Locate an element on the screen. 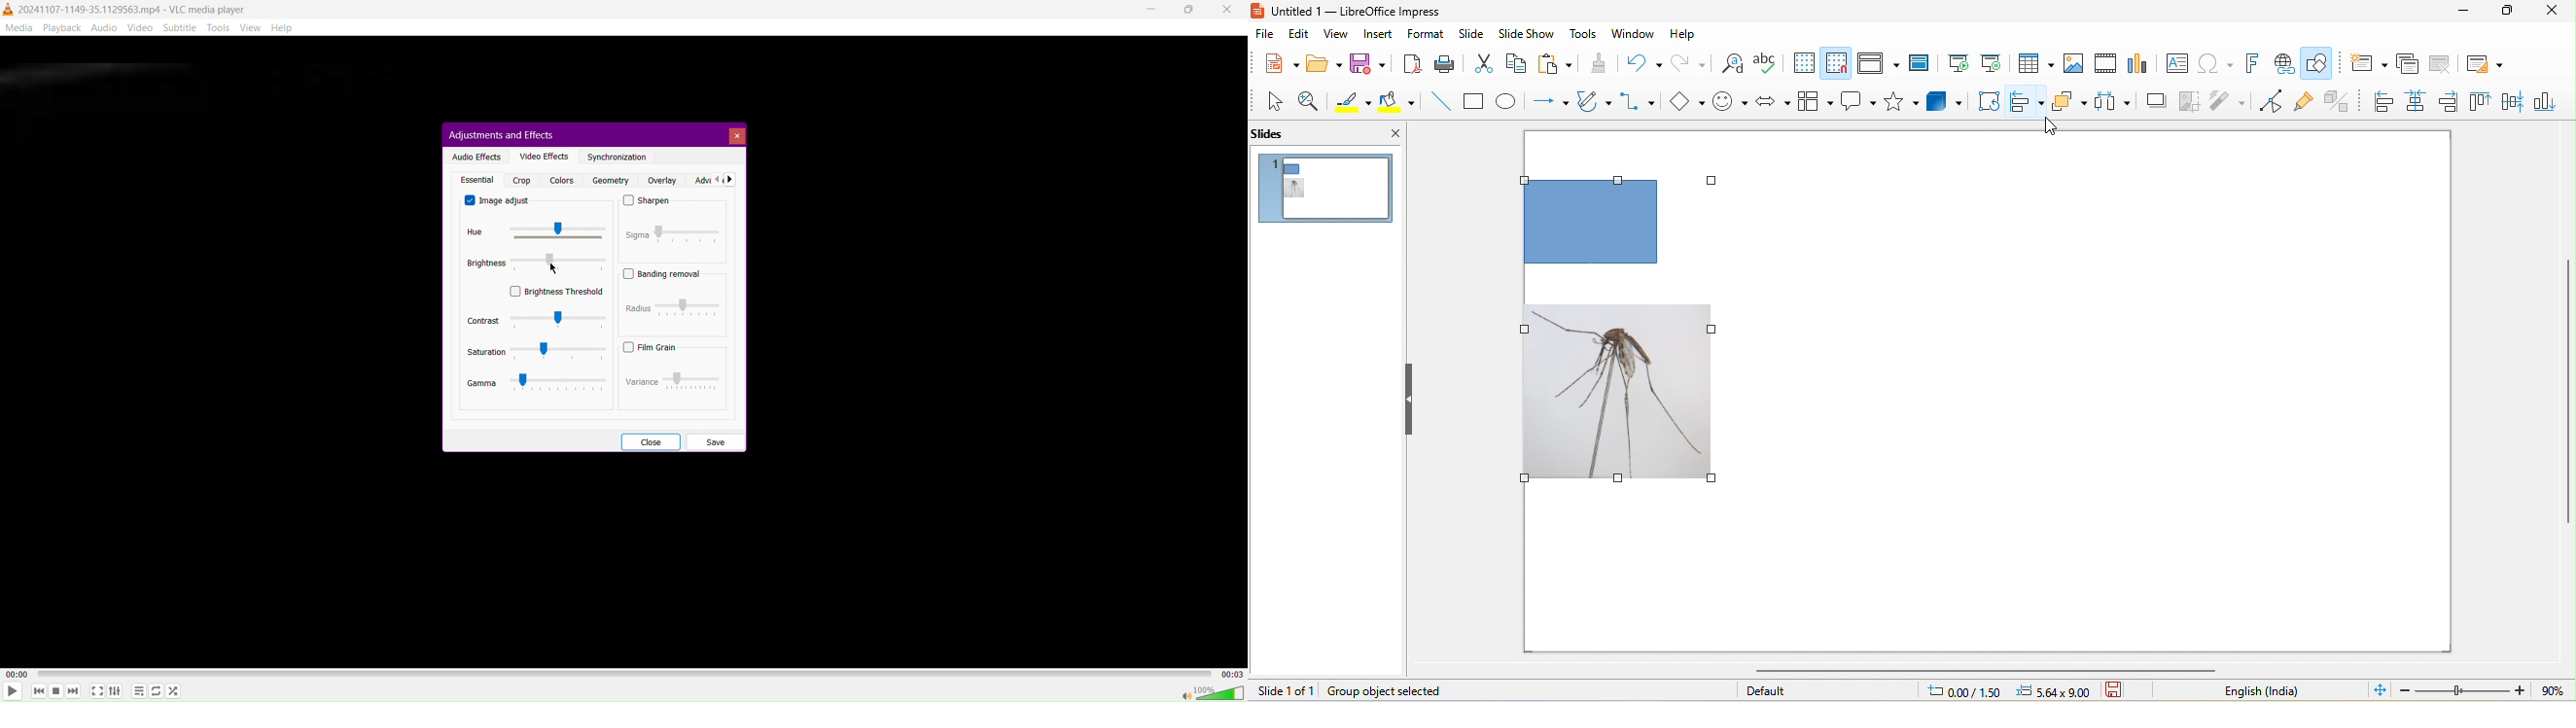 This screenshot has width=2576, height=728. open is located at coordinates (1324, 64).